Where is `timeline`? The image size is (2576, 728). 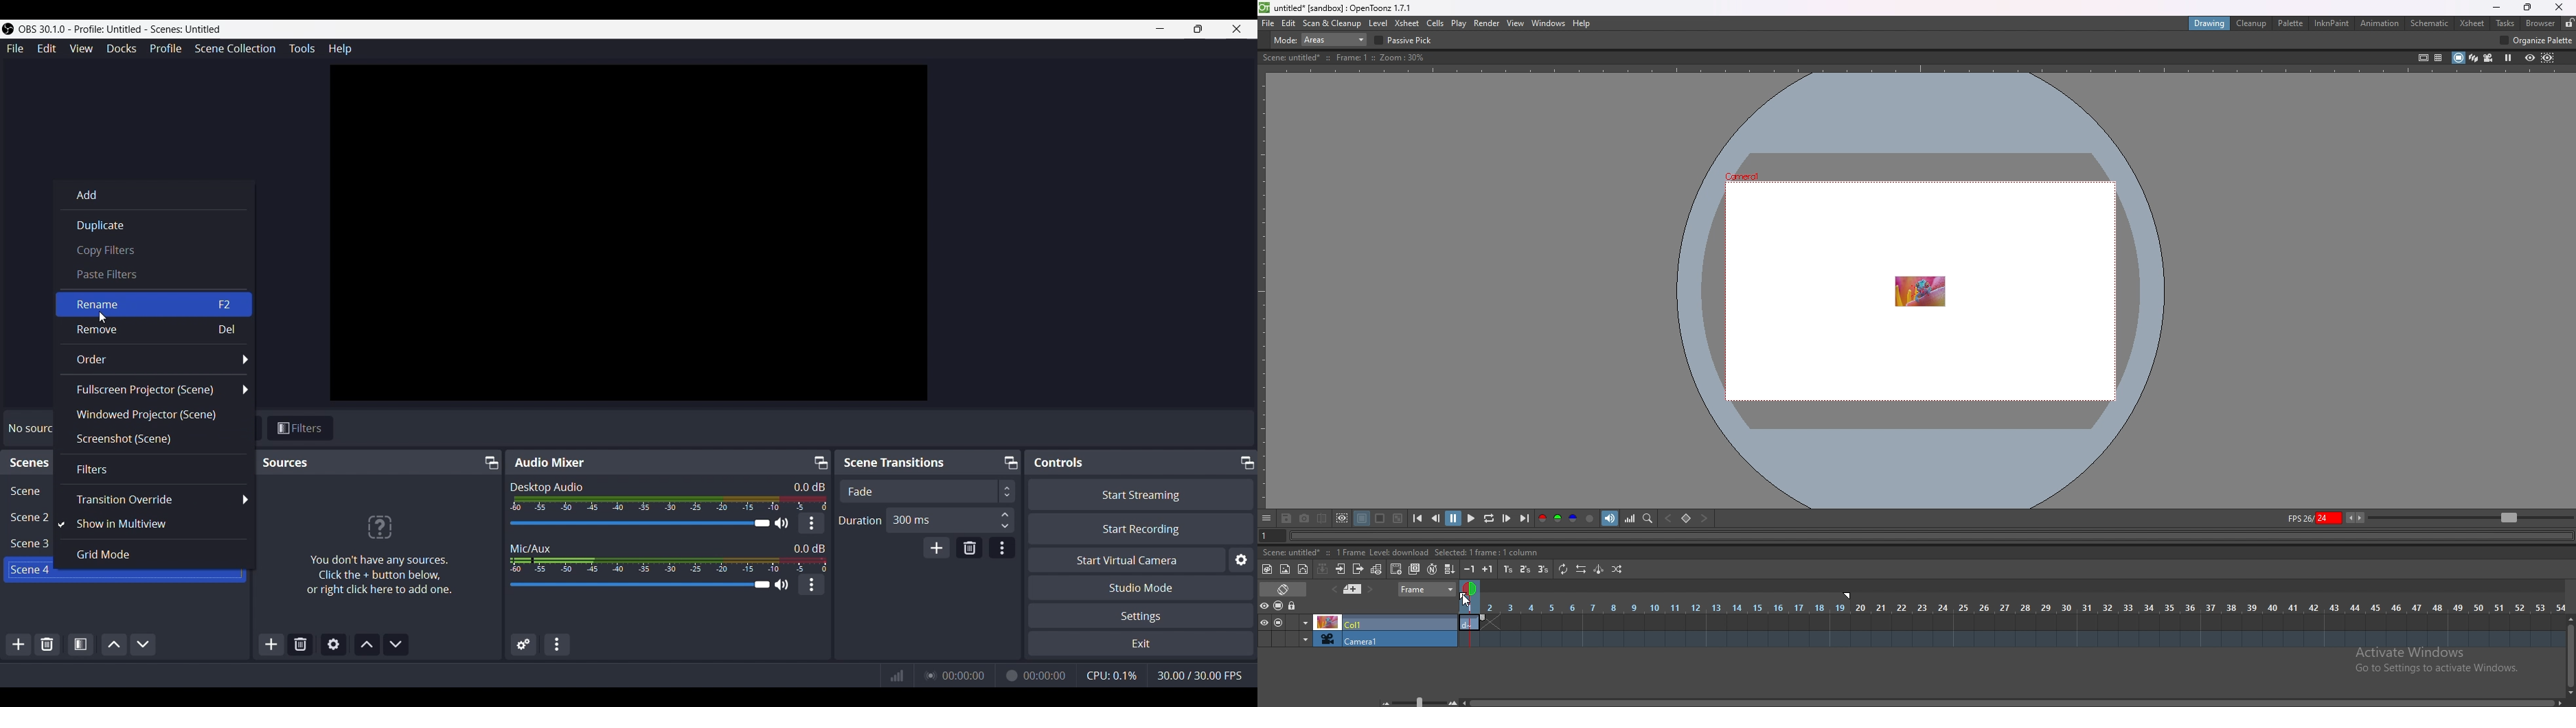 timeline is located at coordinates (2012, 621).